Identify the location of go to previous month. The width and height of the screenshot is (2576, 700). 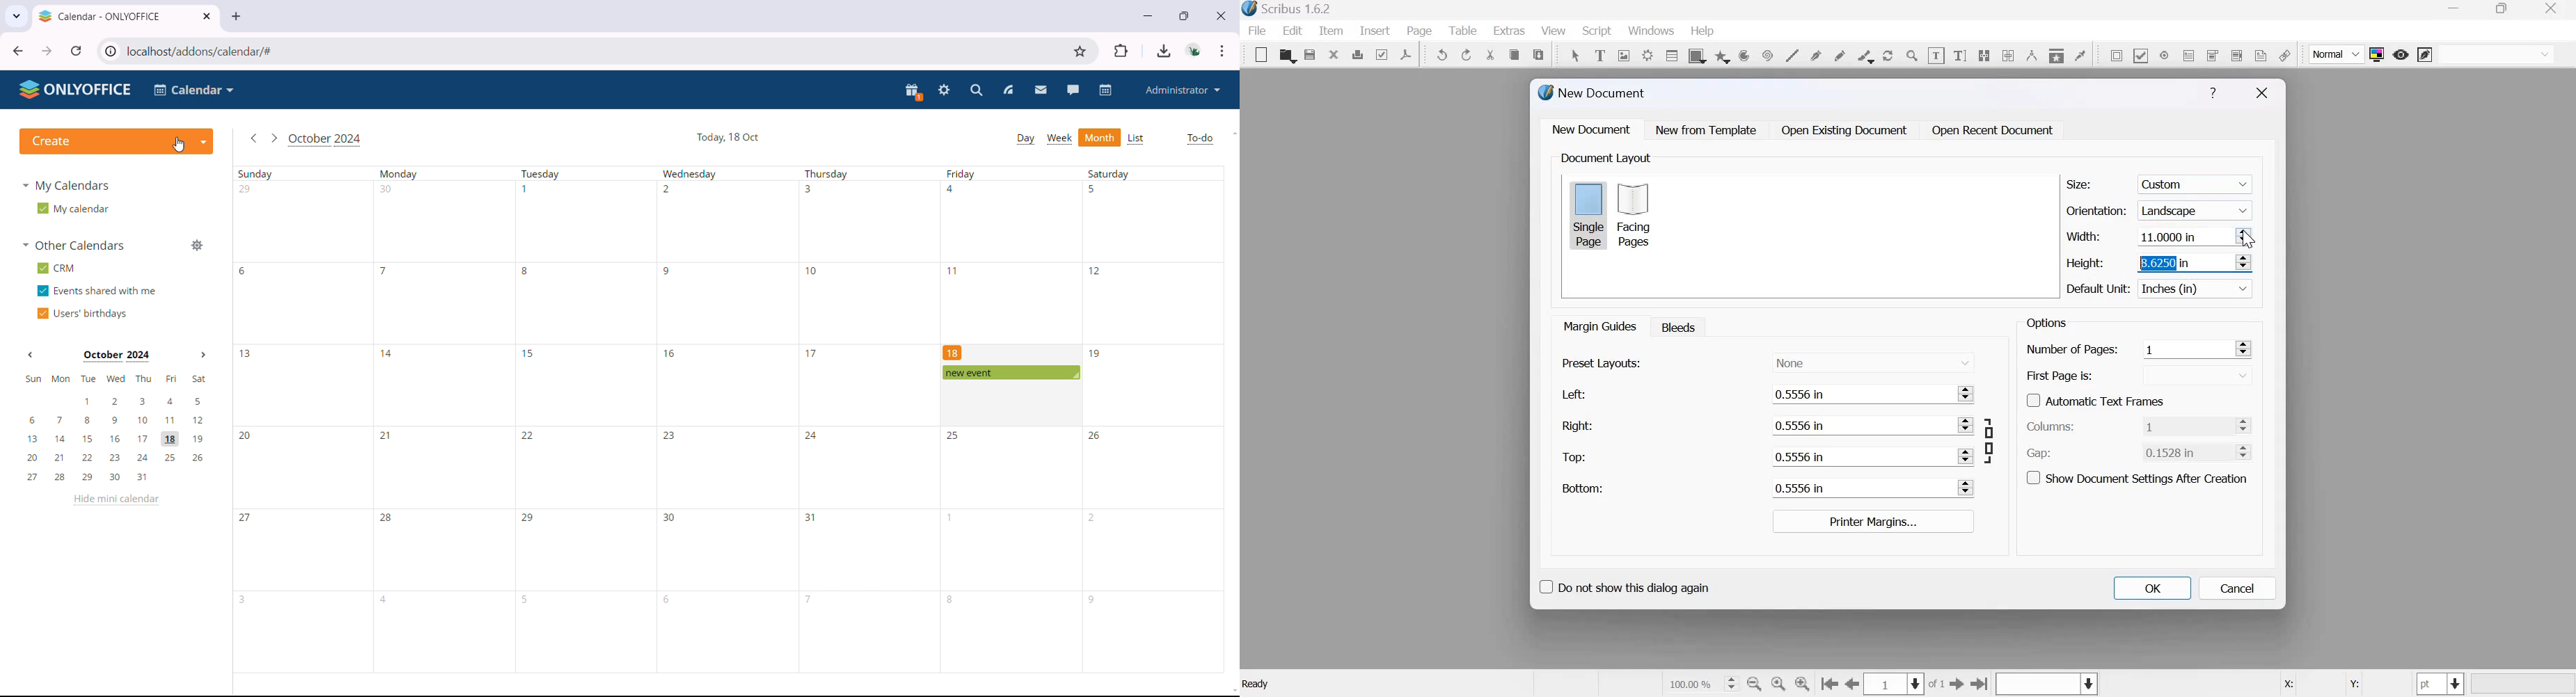
(253, 139).